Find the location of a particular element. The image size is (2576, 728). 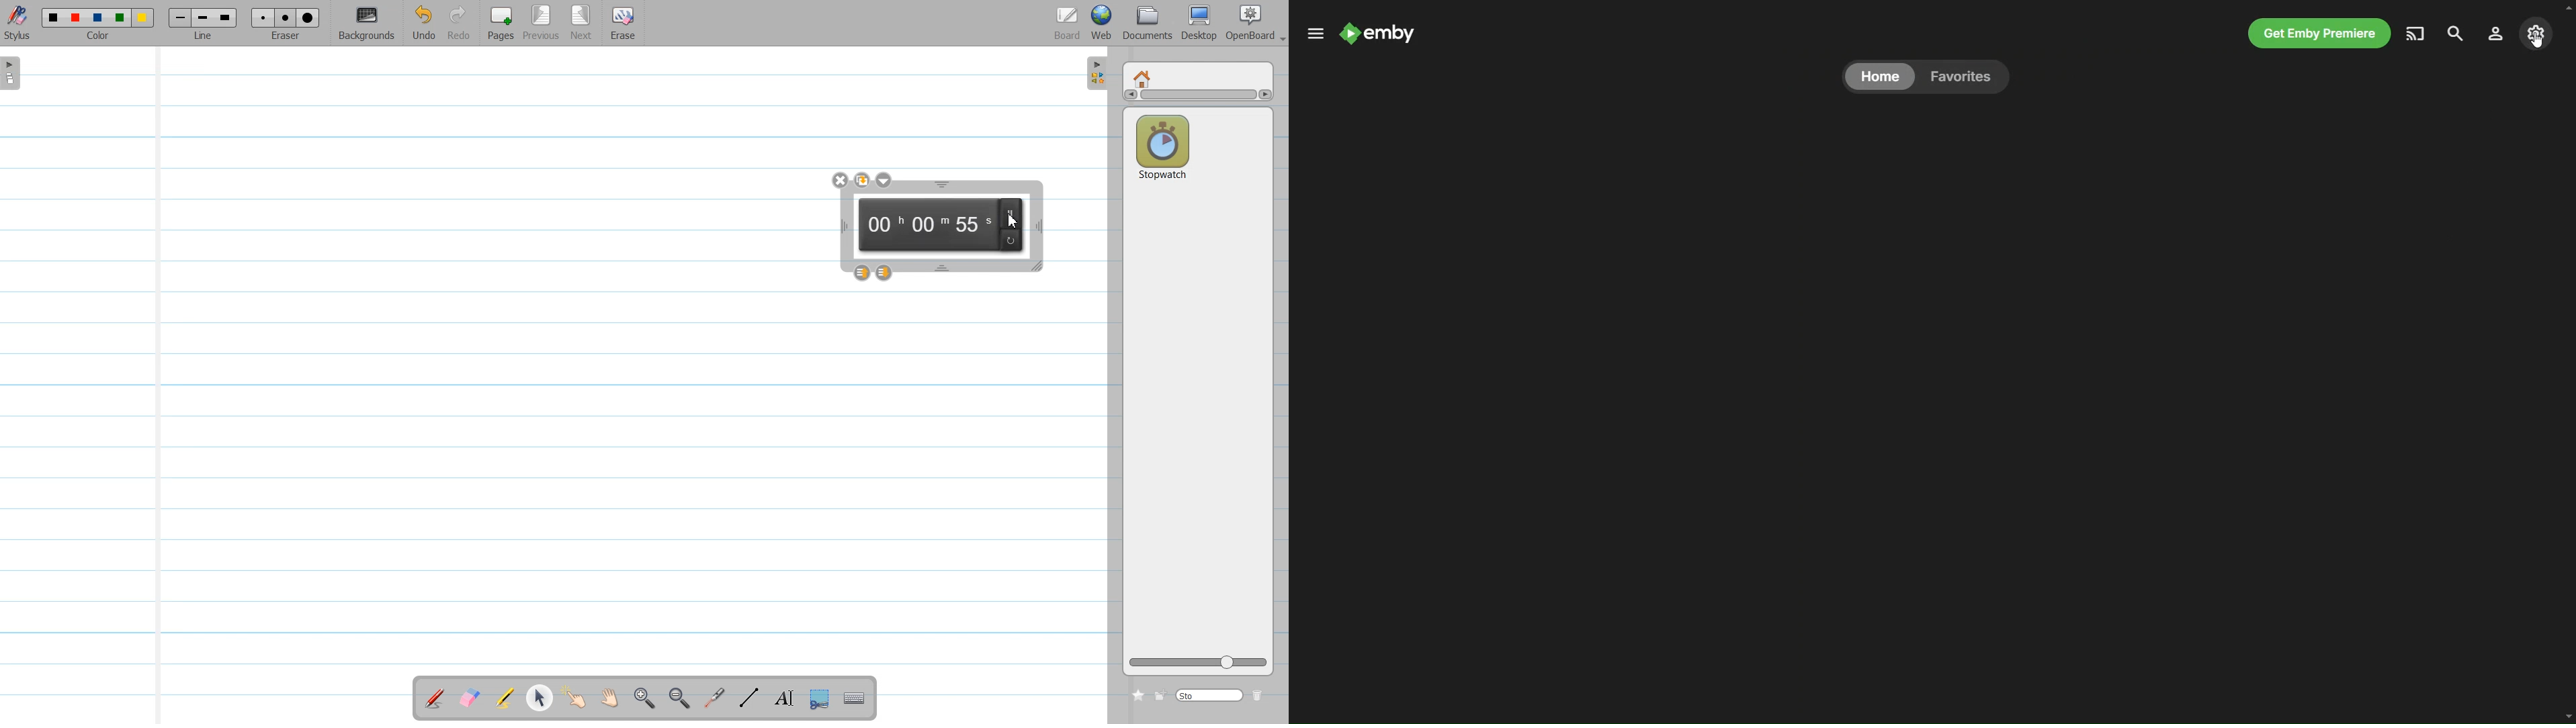

Layer up is located at coordinates (861, 273).